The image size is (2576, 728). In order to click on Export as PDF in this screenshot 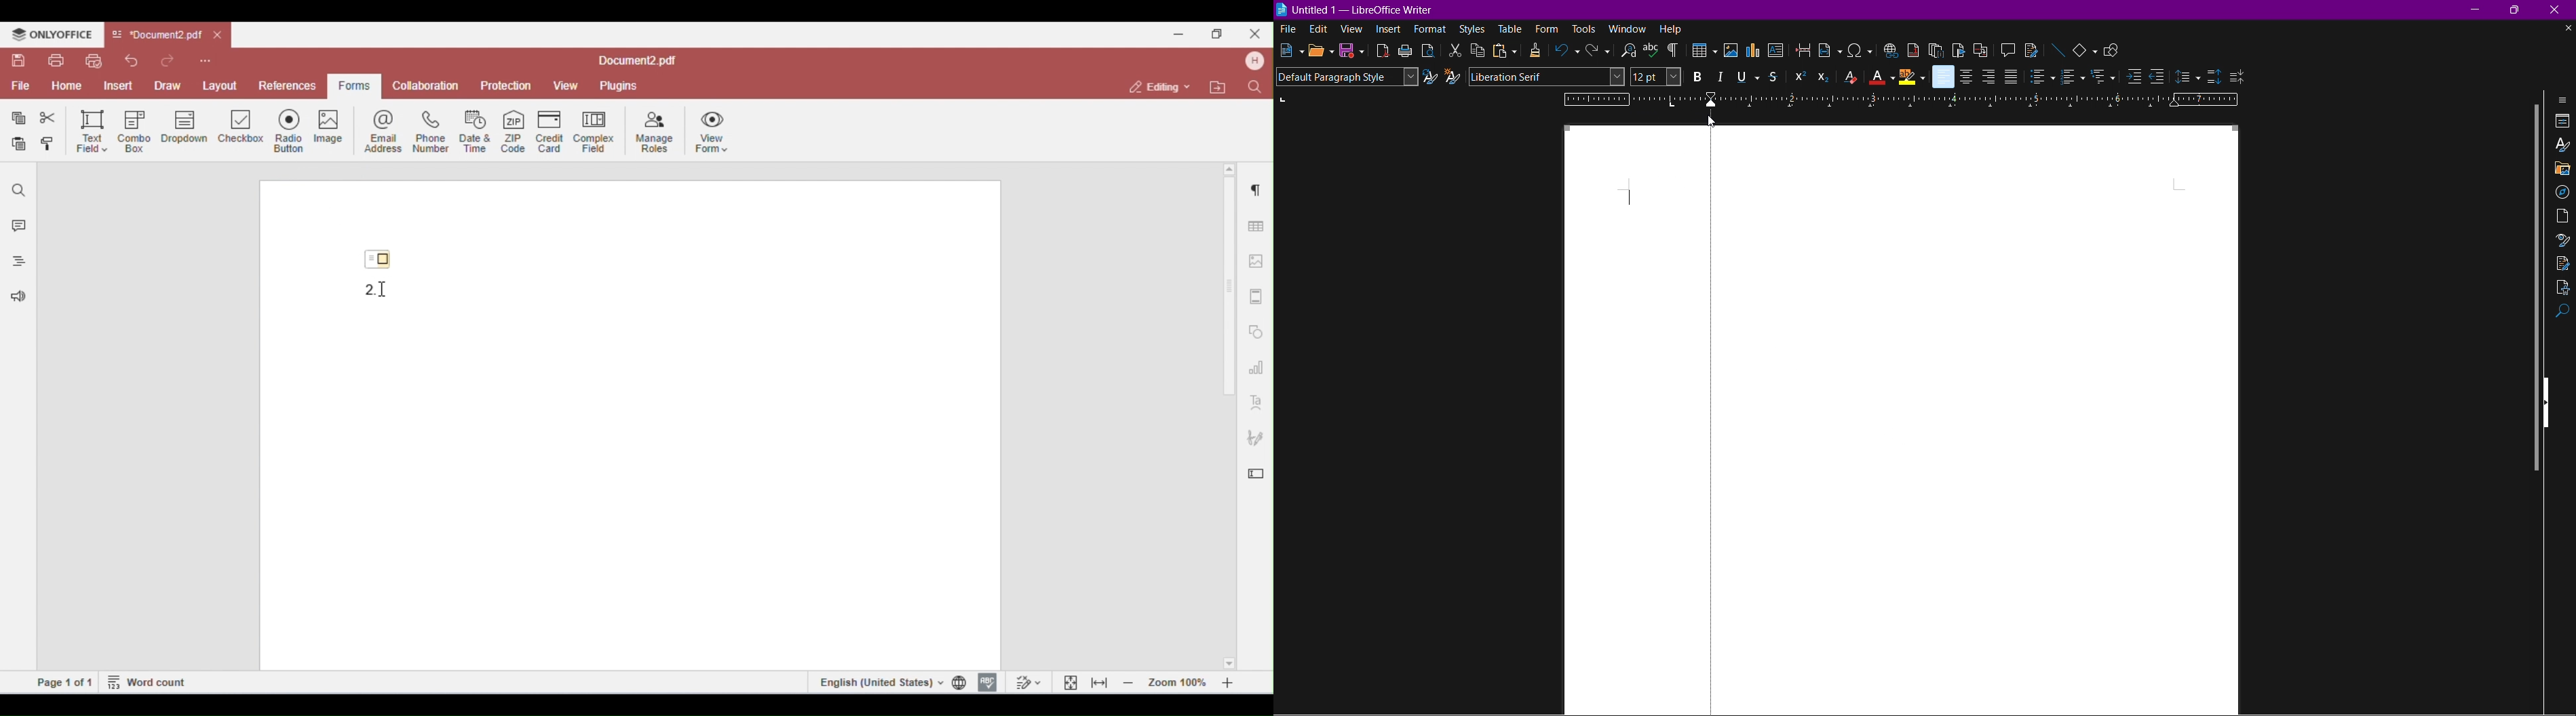, I will do `click(1383, 51)`.